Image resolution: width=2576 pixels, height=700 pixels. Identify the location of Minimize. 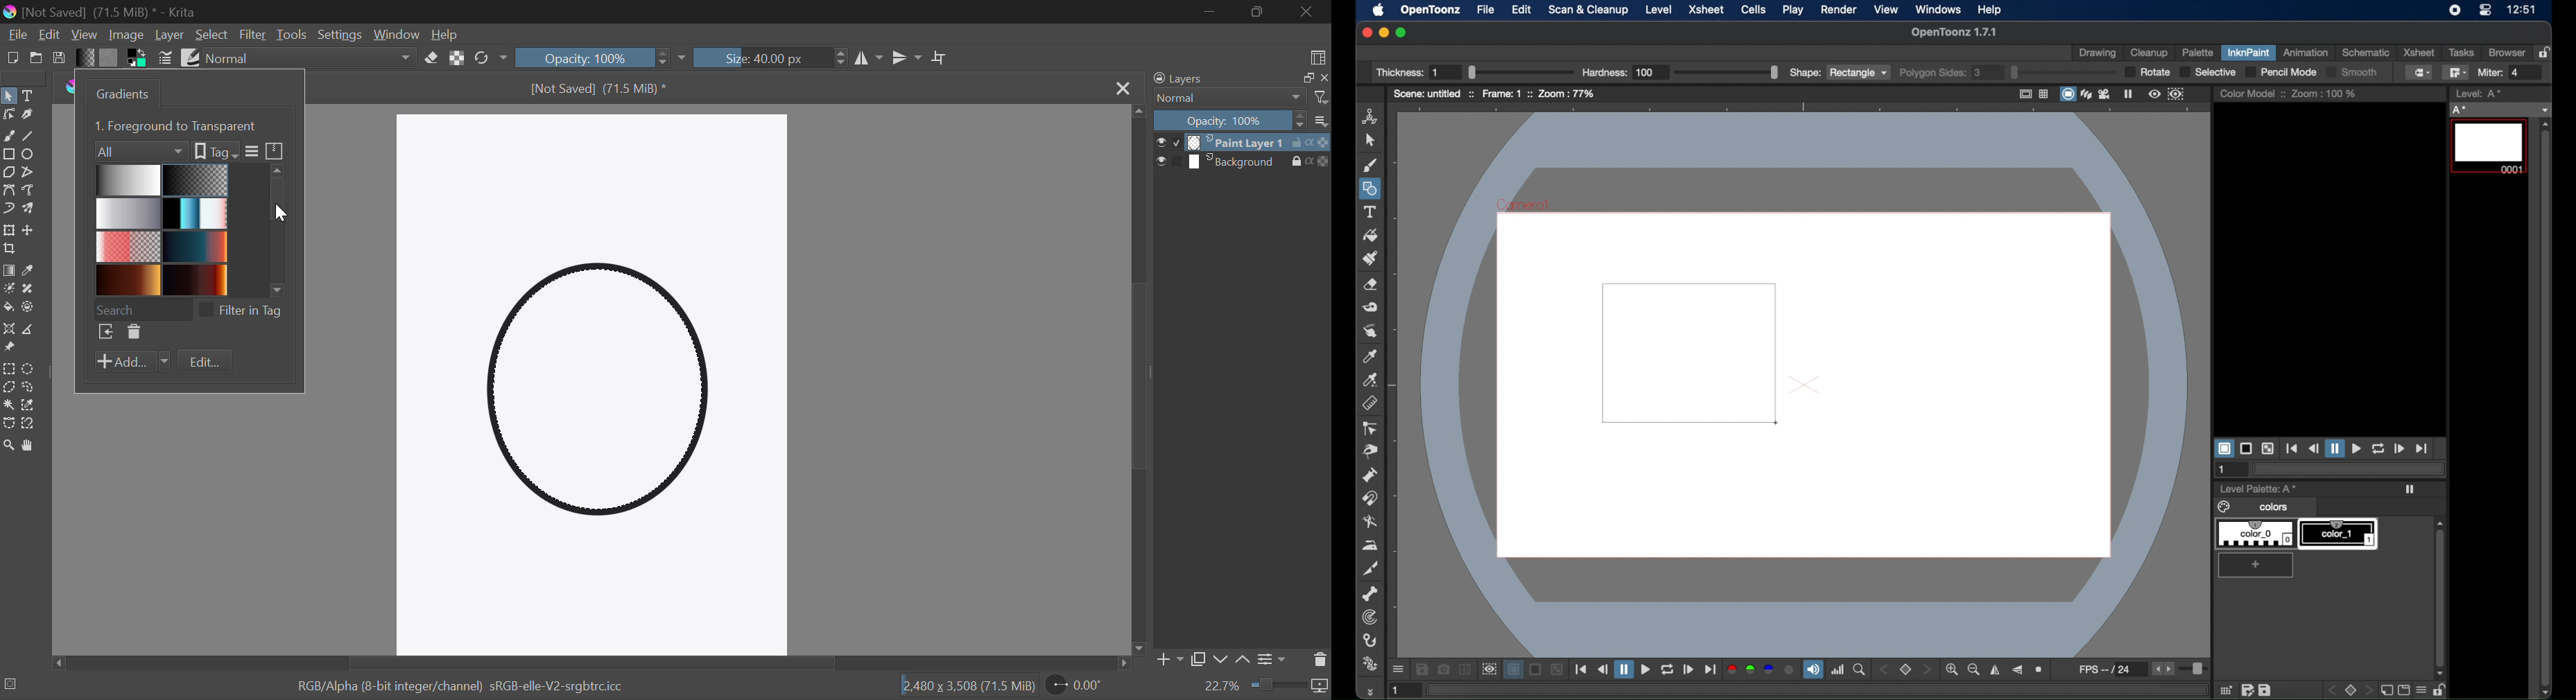
(1259, 12).